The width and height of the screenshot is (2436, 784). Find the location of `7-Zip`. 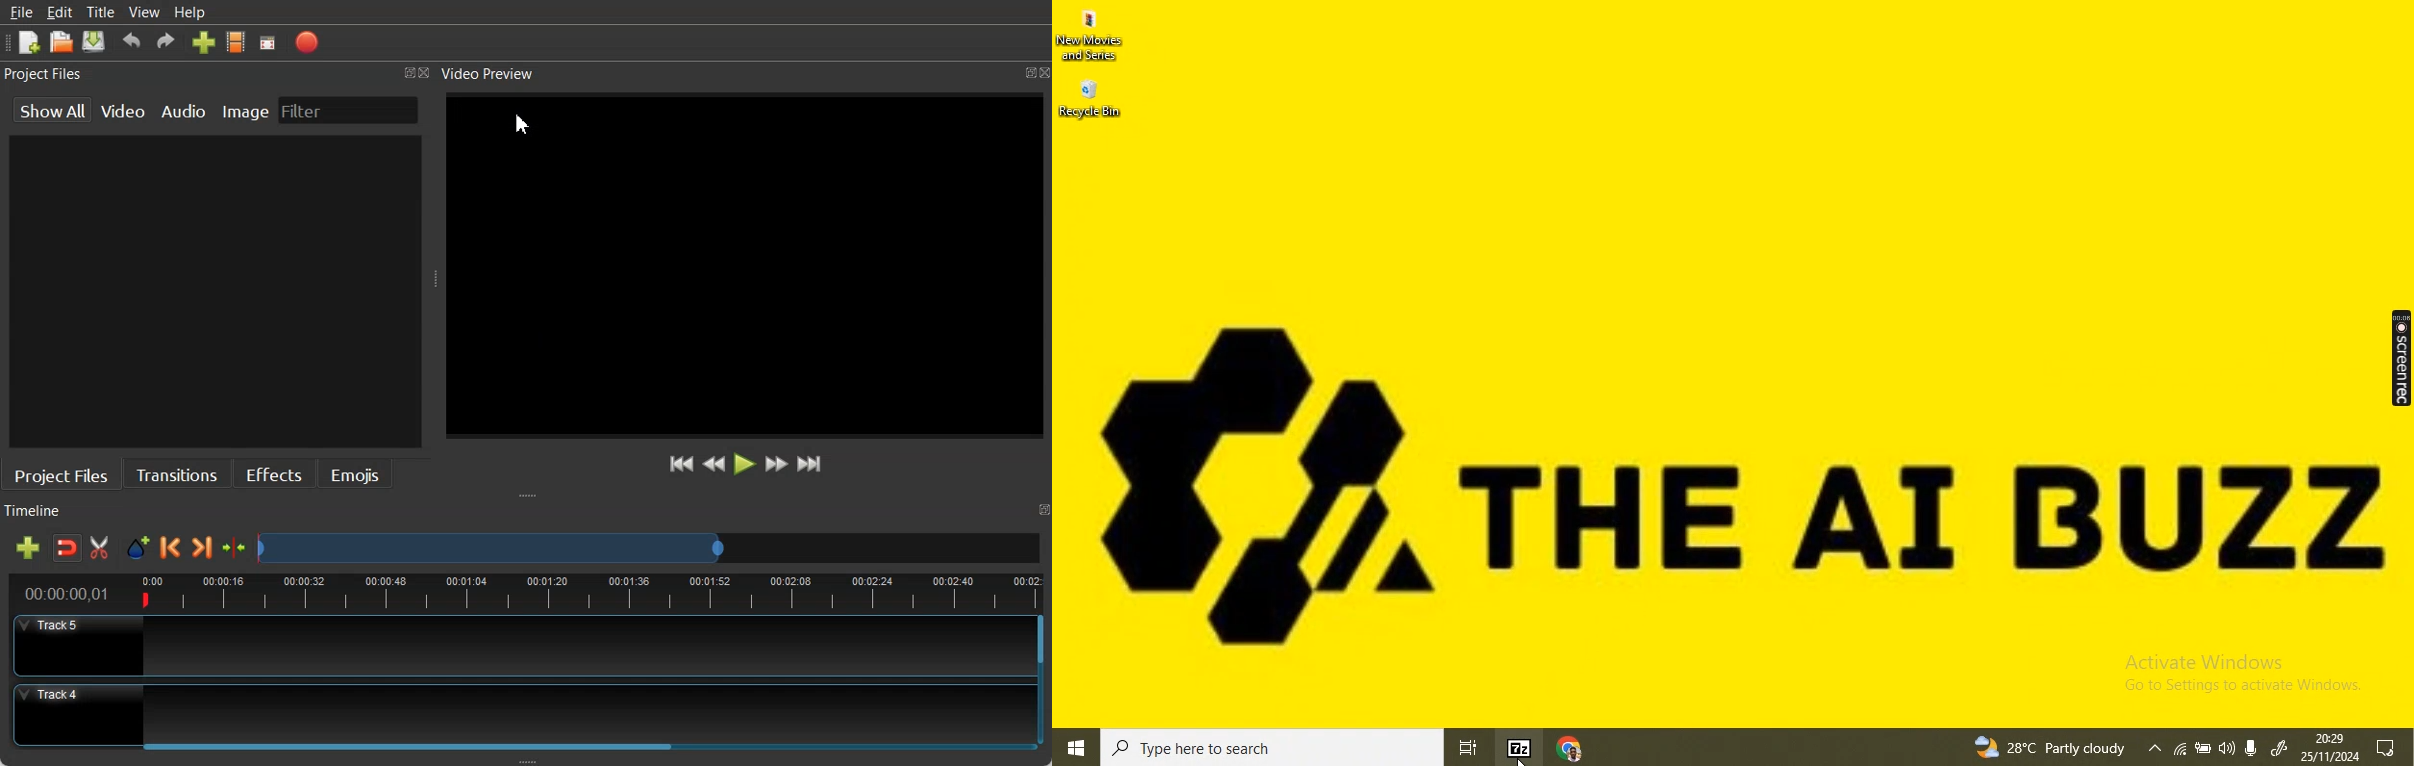

7-Zip is located at coordinates (1517, 748).